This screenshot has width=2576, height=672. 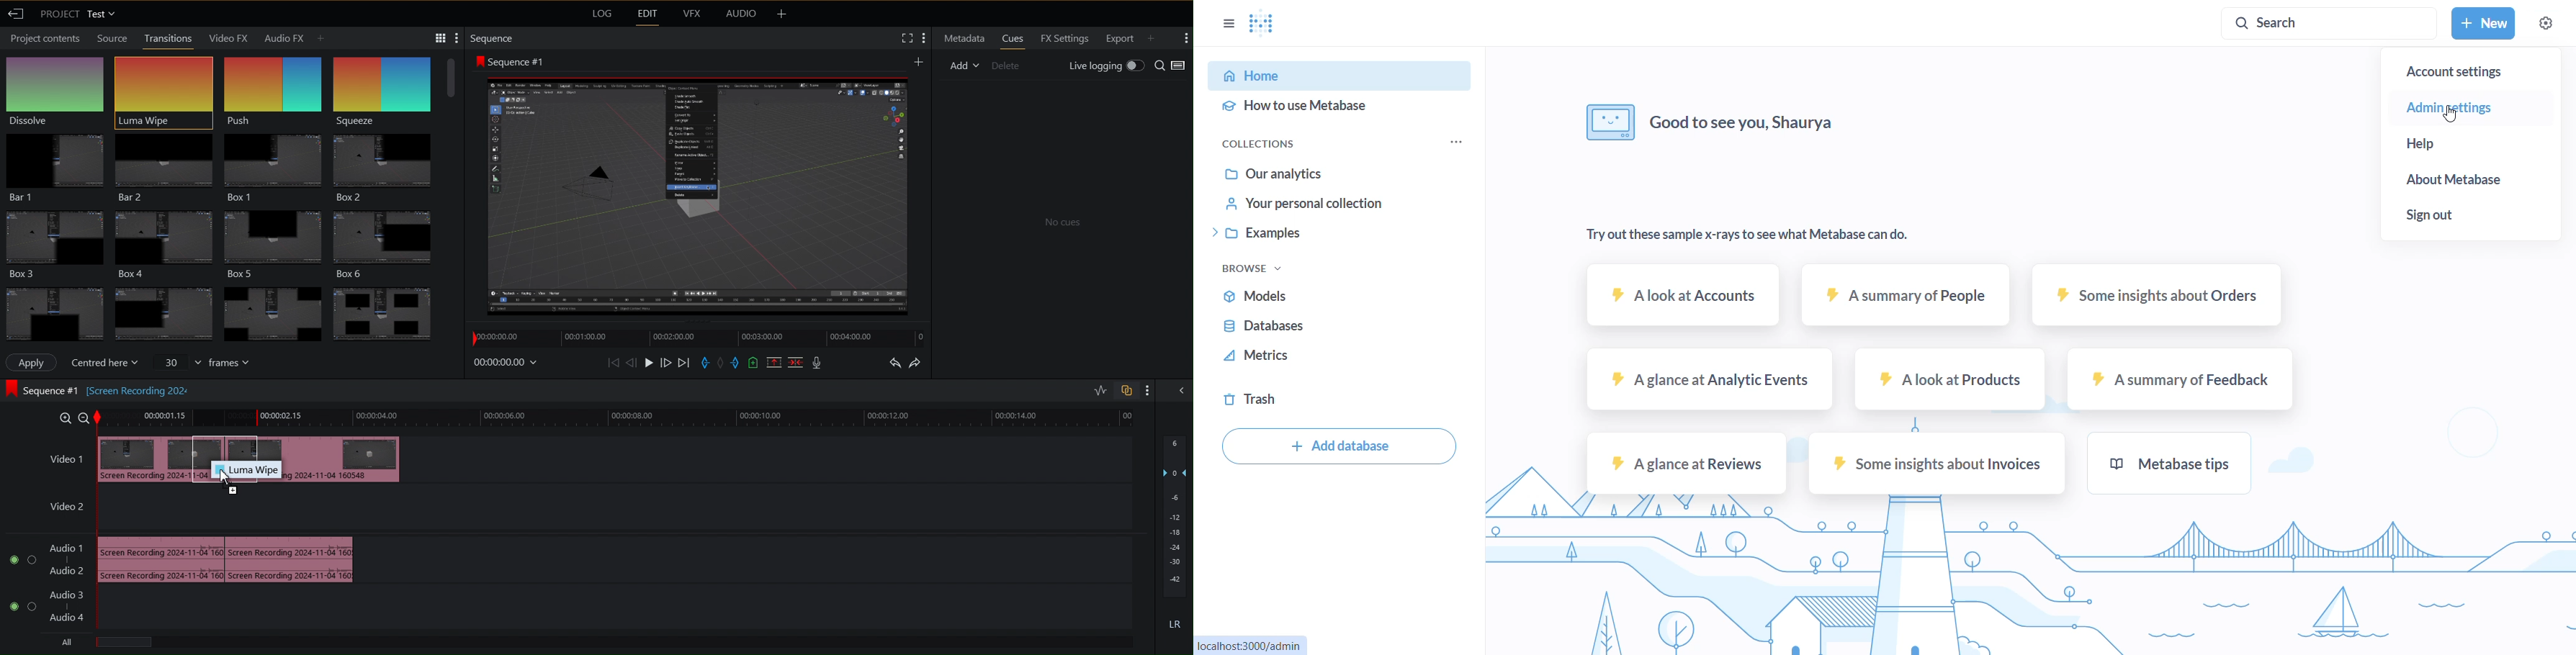 What do you see at coordinates (1265, 22) in the screenshot?
I see `LOGO` at bounding box center [1265, 22].